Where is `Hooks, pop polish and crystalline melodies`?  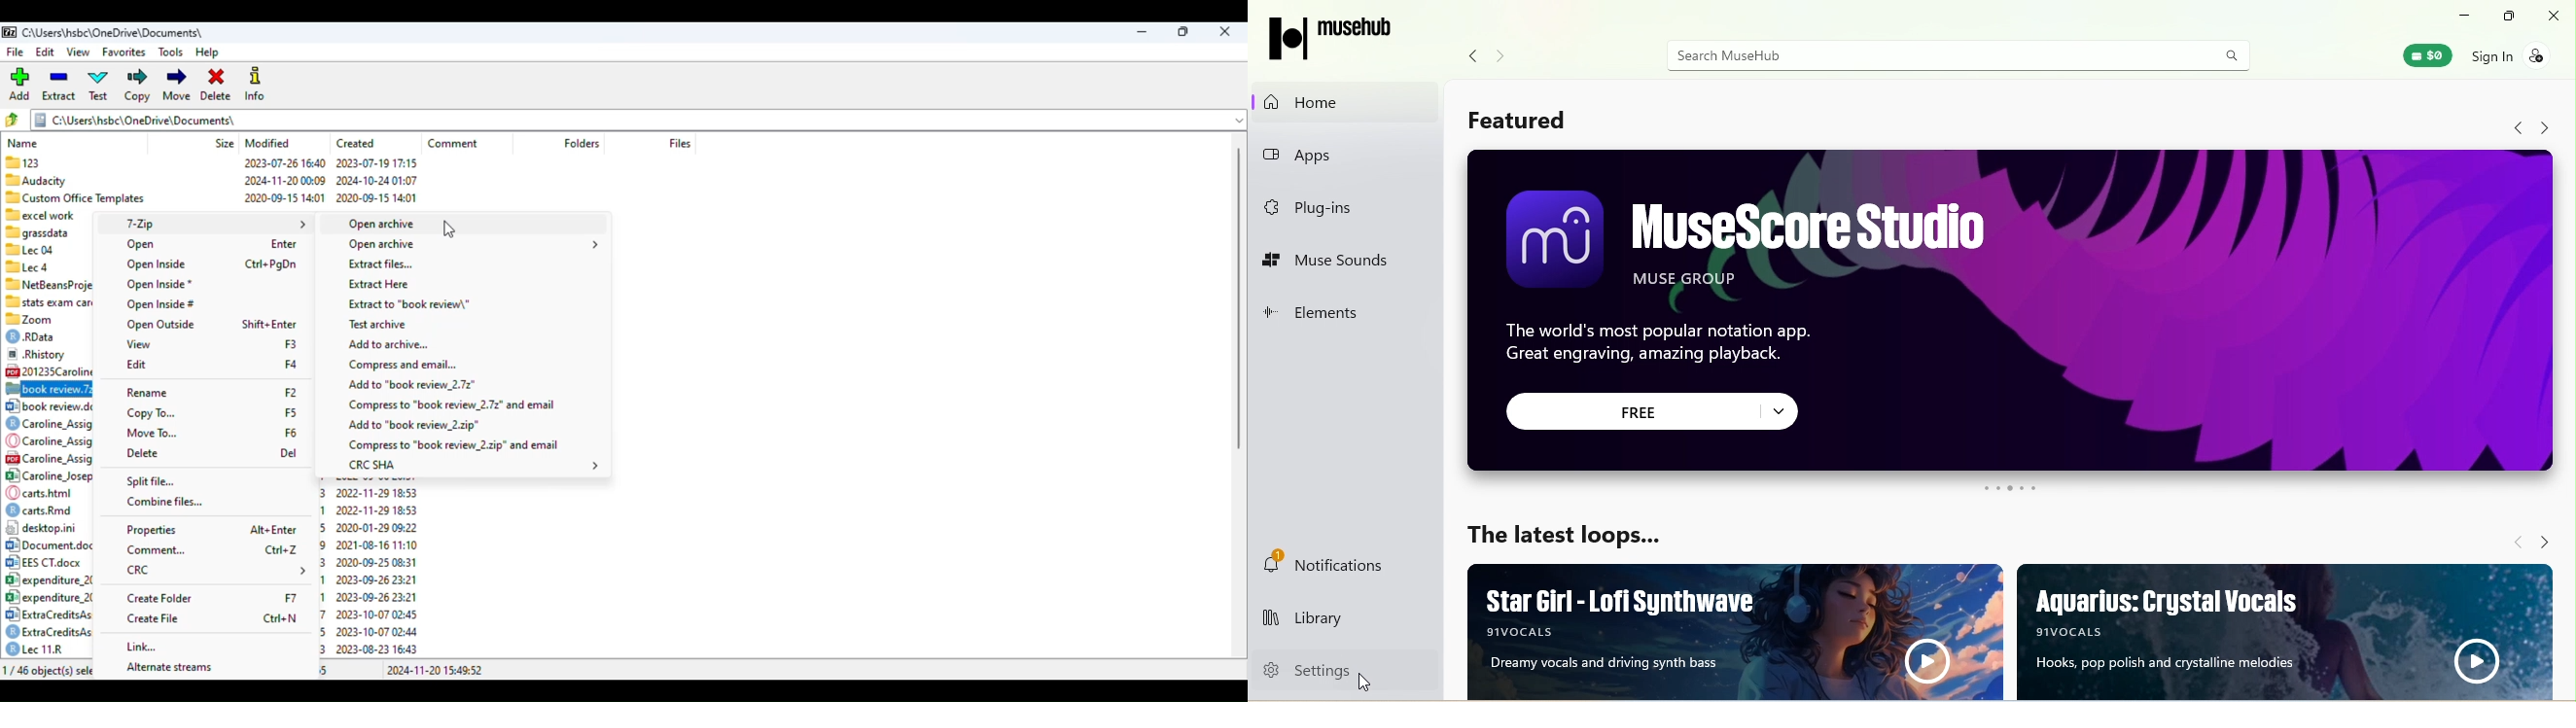
Hooks, pop polish and crystalline melodies is located at coordinates (2161, 663).